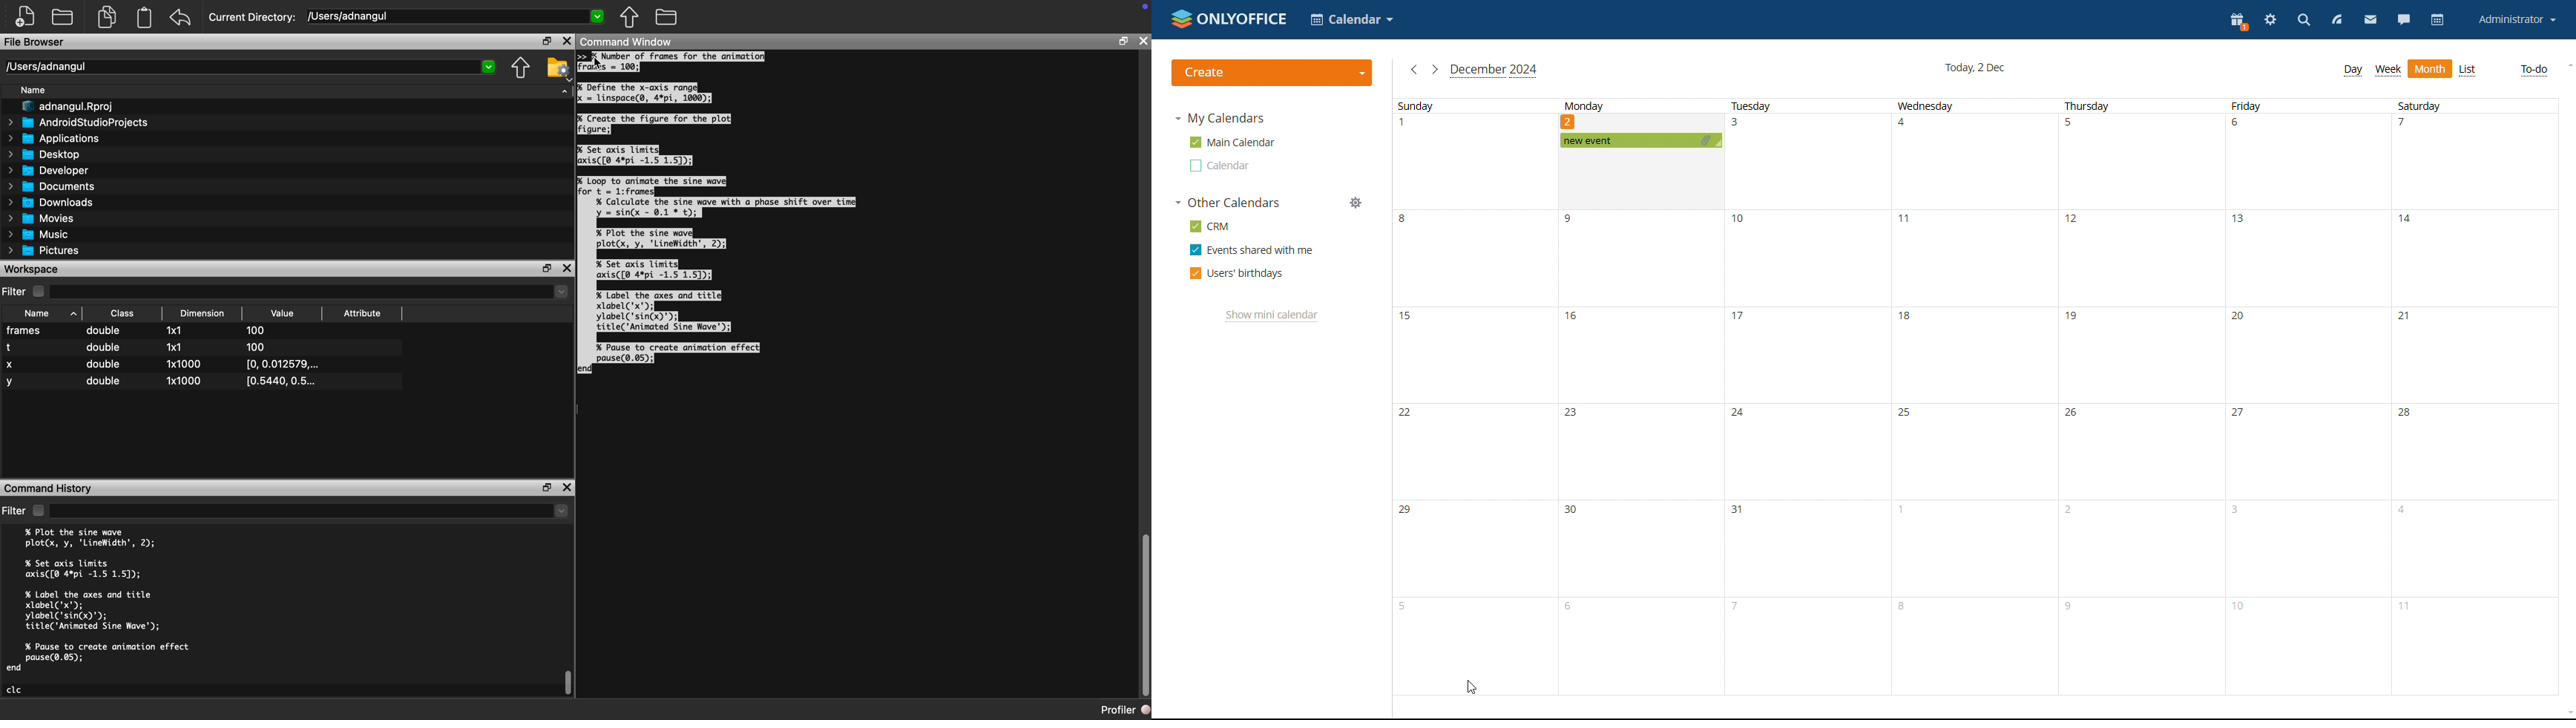  What do you see at coordinates (2476, 396) in the screenshot?
I see `saturday` at bounding box center [2476, 396].